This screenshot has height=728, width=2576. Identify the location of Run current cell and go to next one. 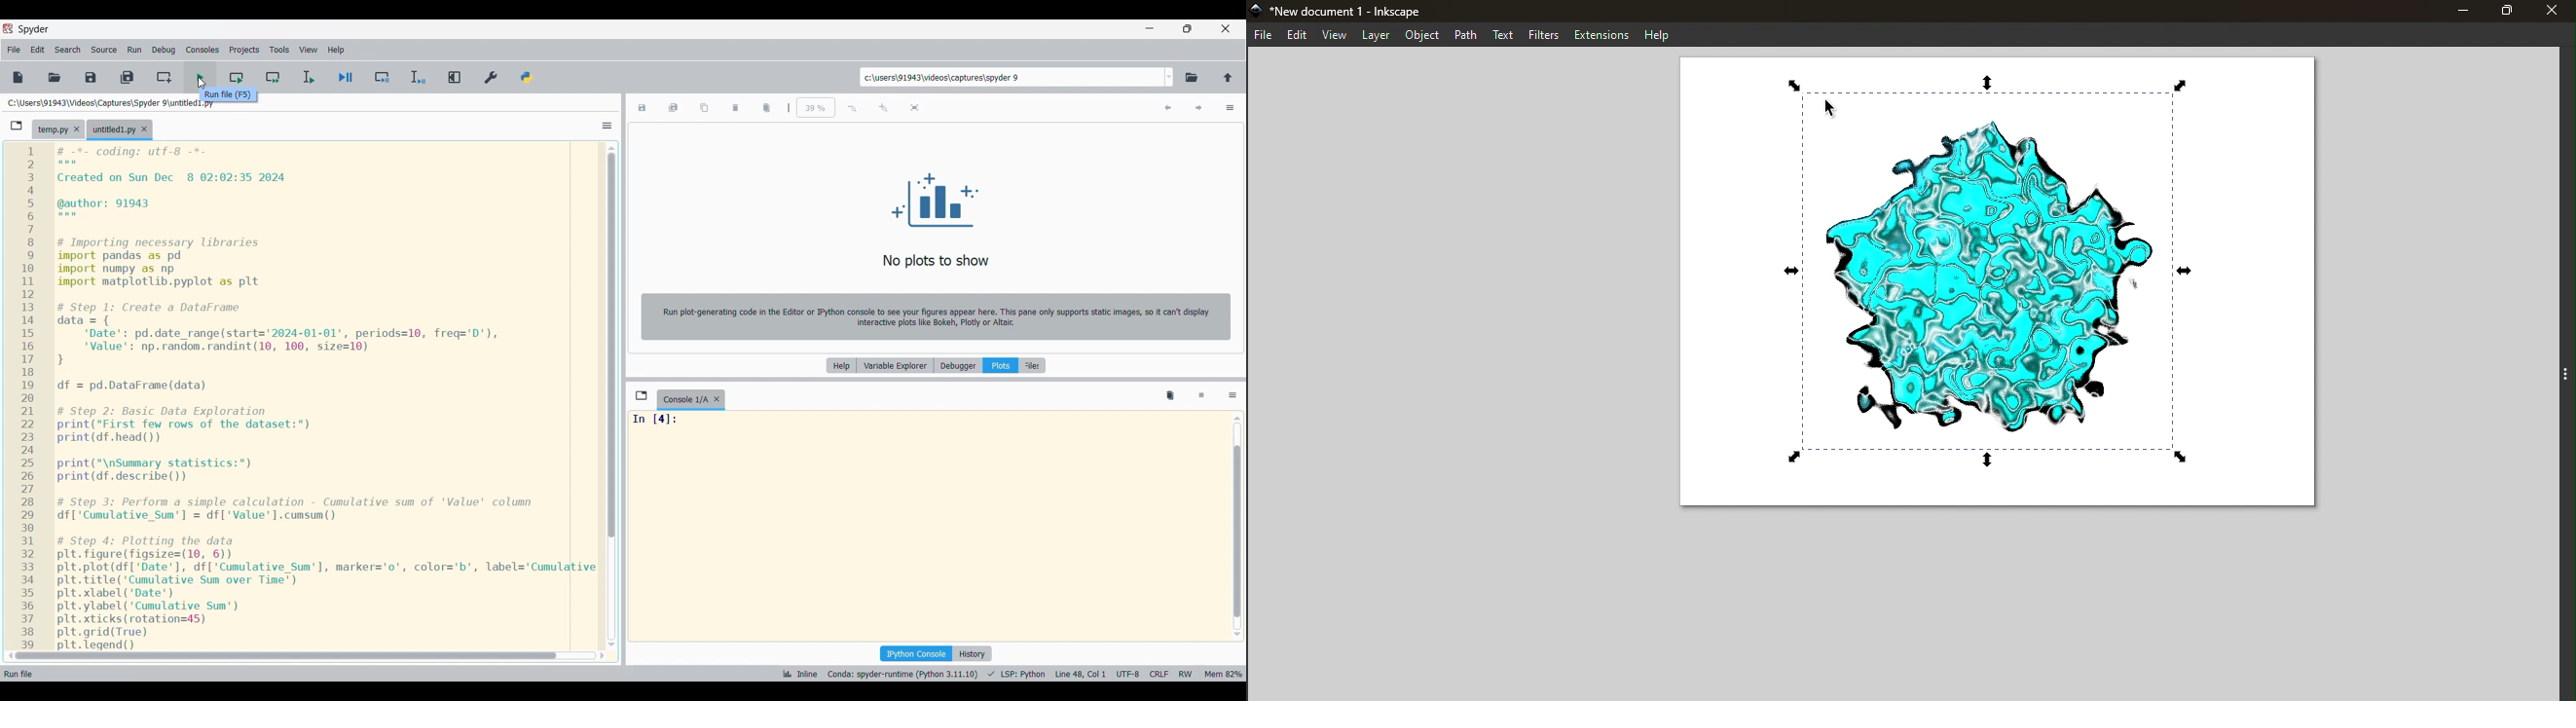
(273, 78).